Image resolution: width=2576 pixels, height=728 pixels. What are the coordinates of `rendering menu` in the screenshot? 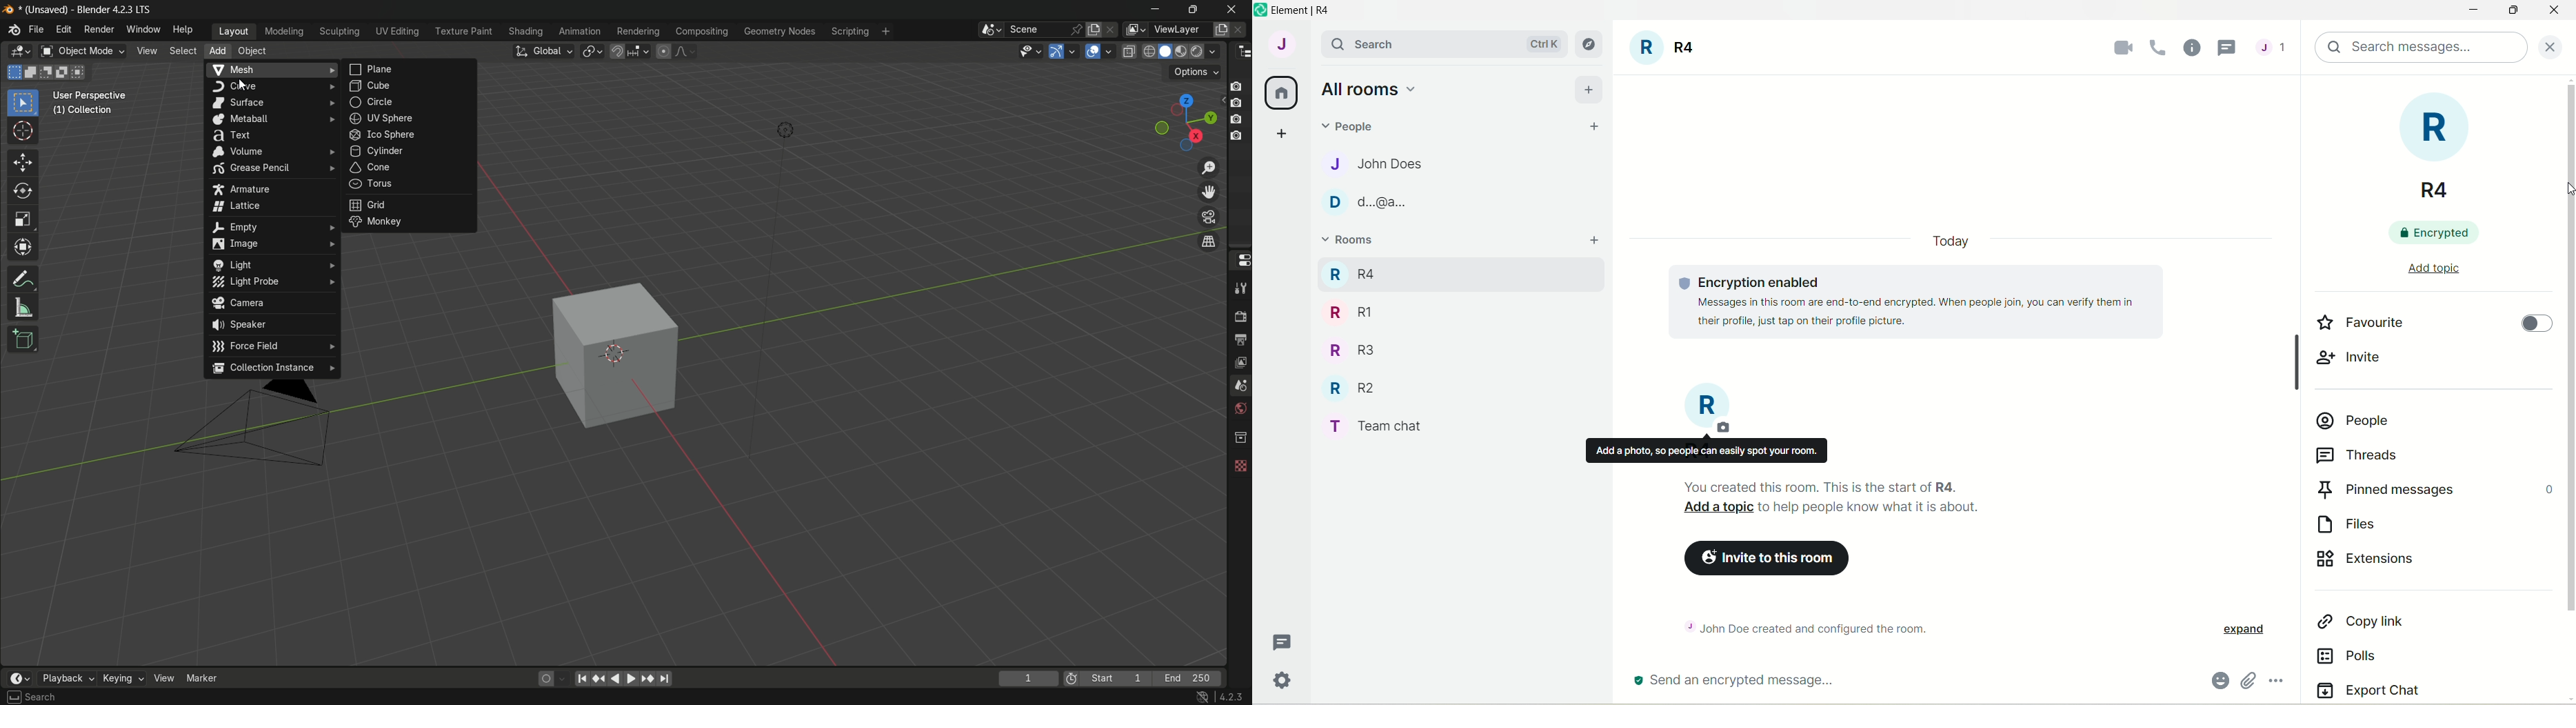 It's located at (638, 32).